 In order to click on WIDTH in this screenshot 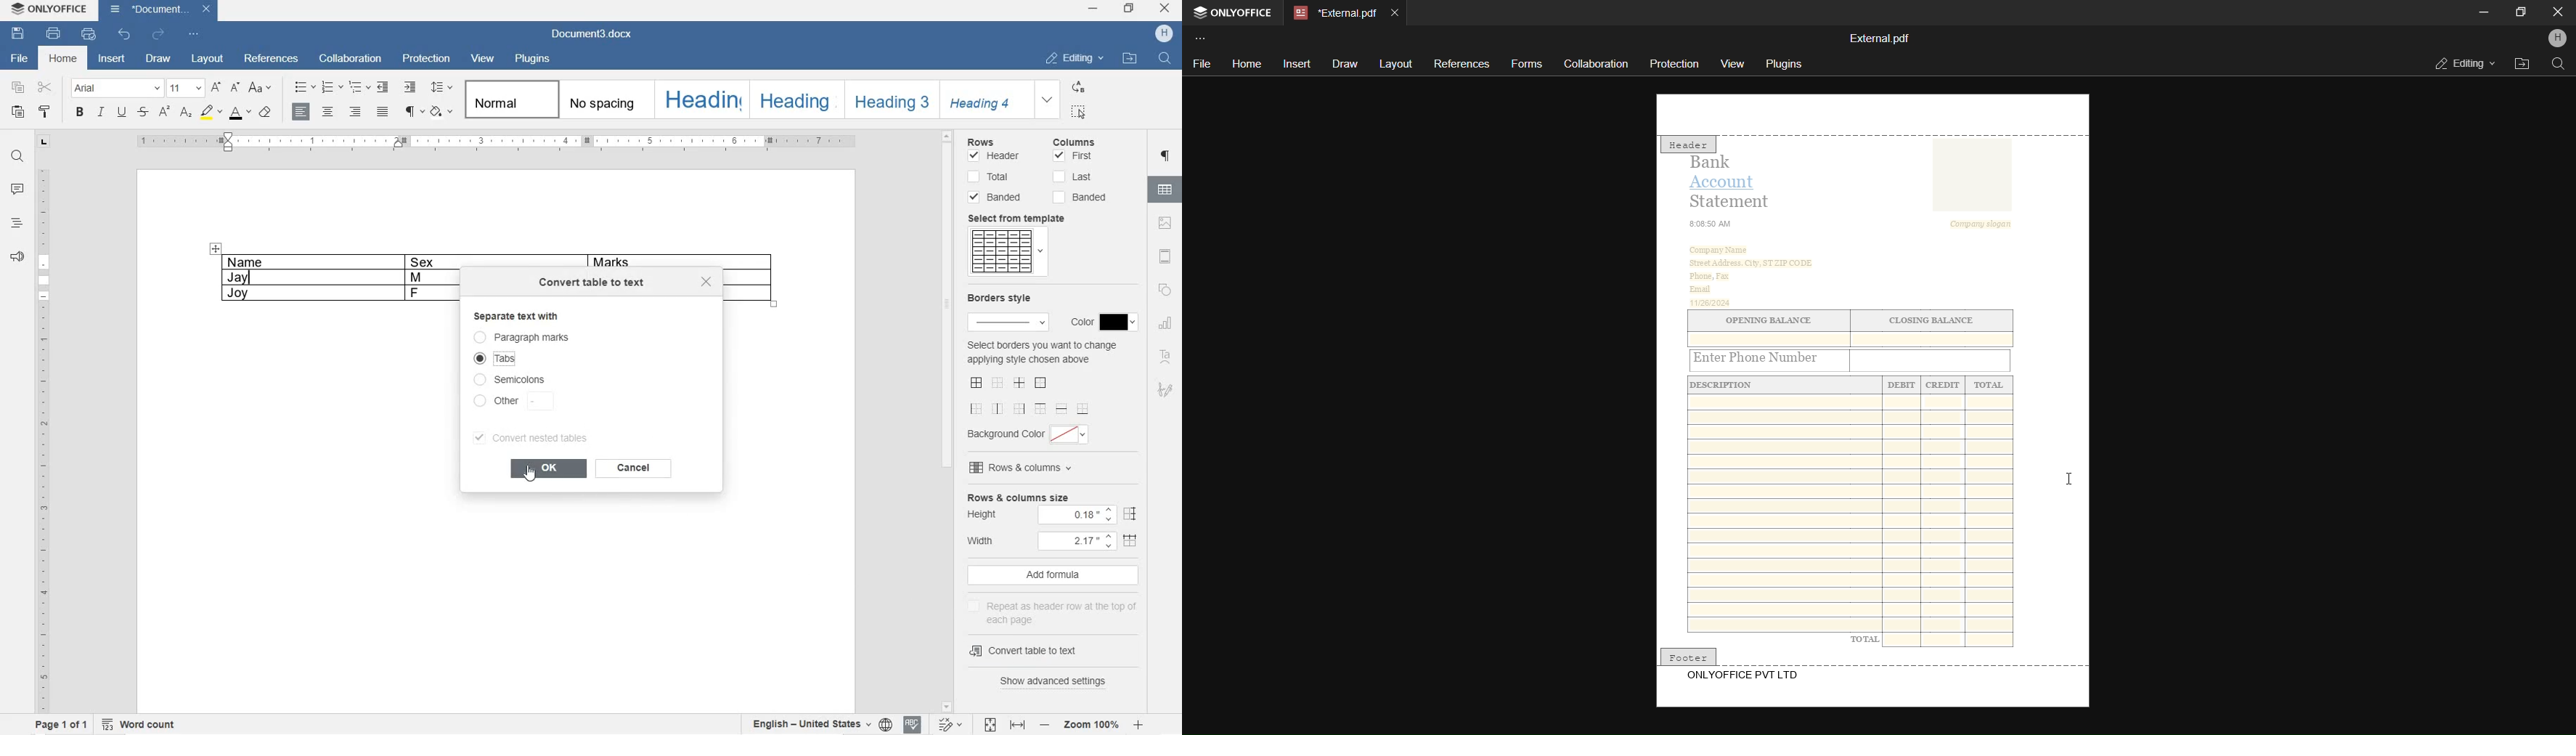, I will do `click(988, 540)`.